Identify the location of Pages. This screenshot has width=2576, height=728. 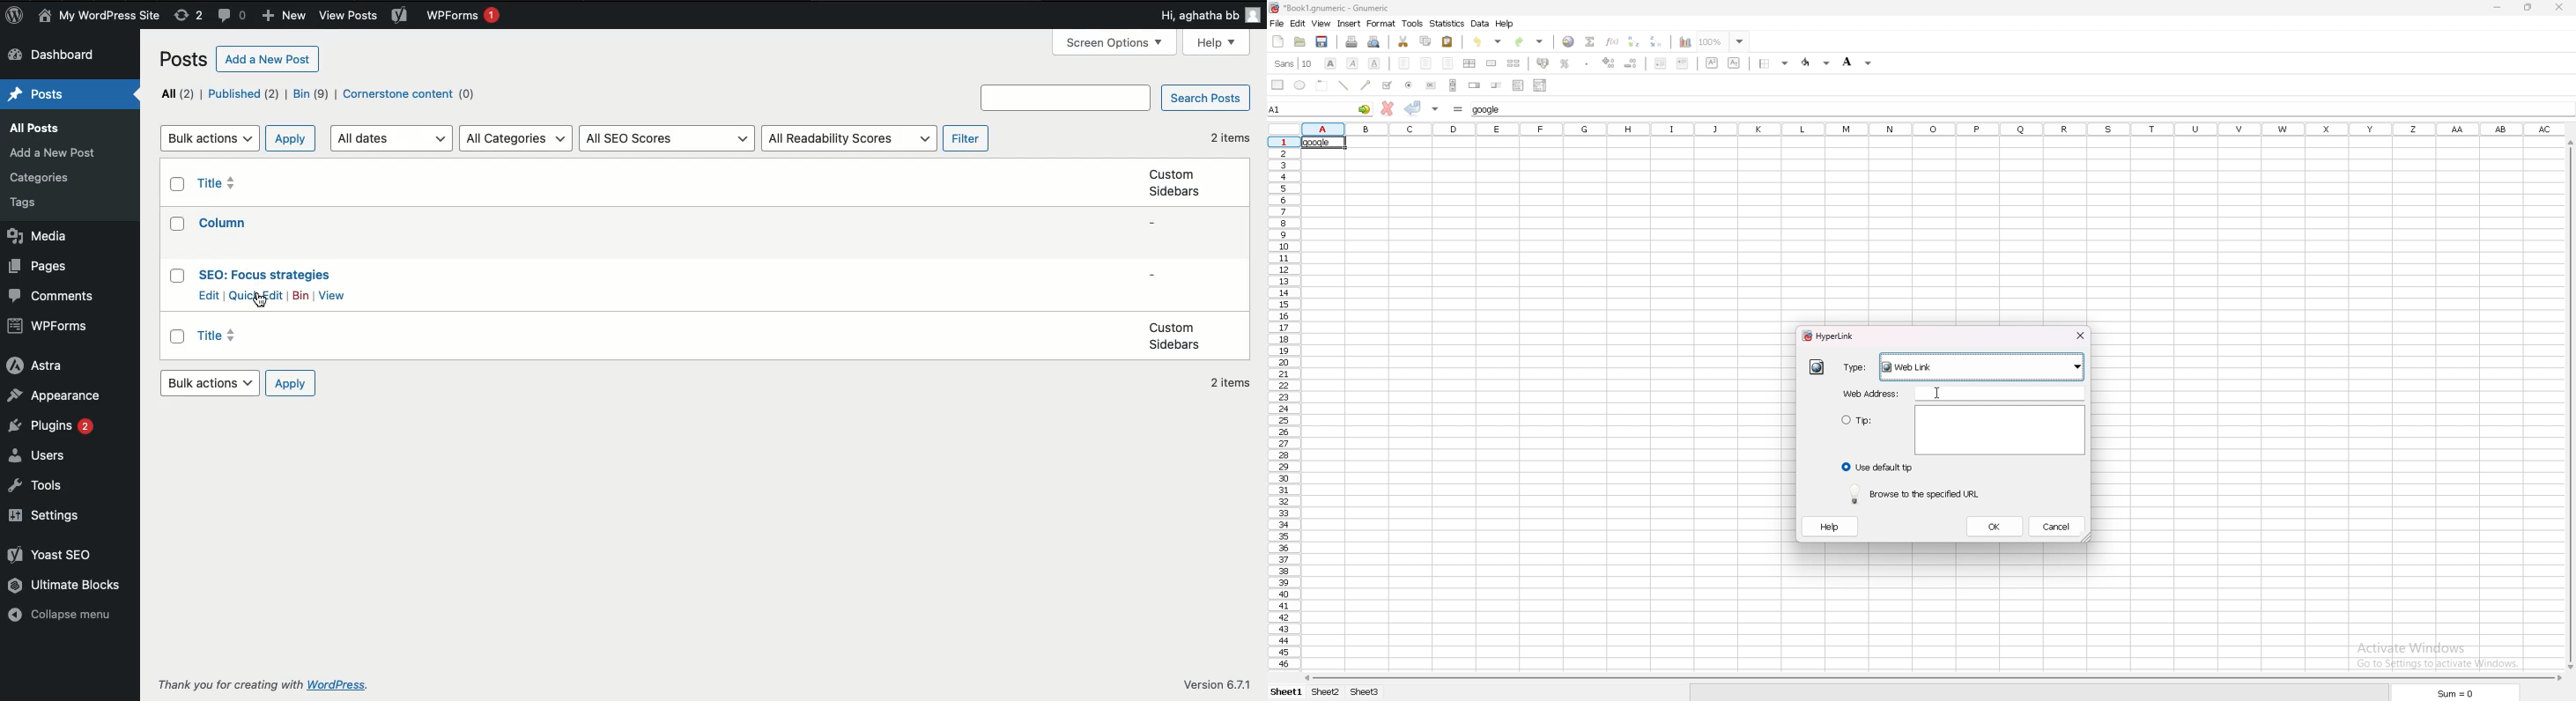
(38, 267).